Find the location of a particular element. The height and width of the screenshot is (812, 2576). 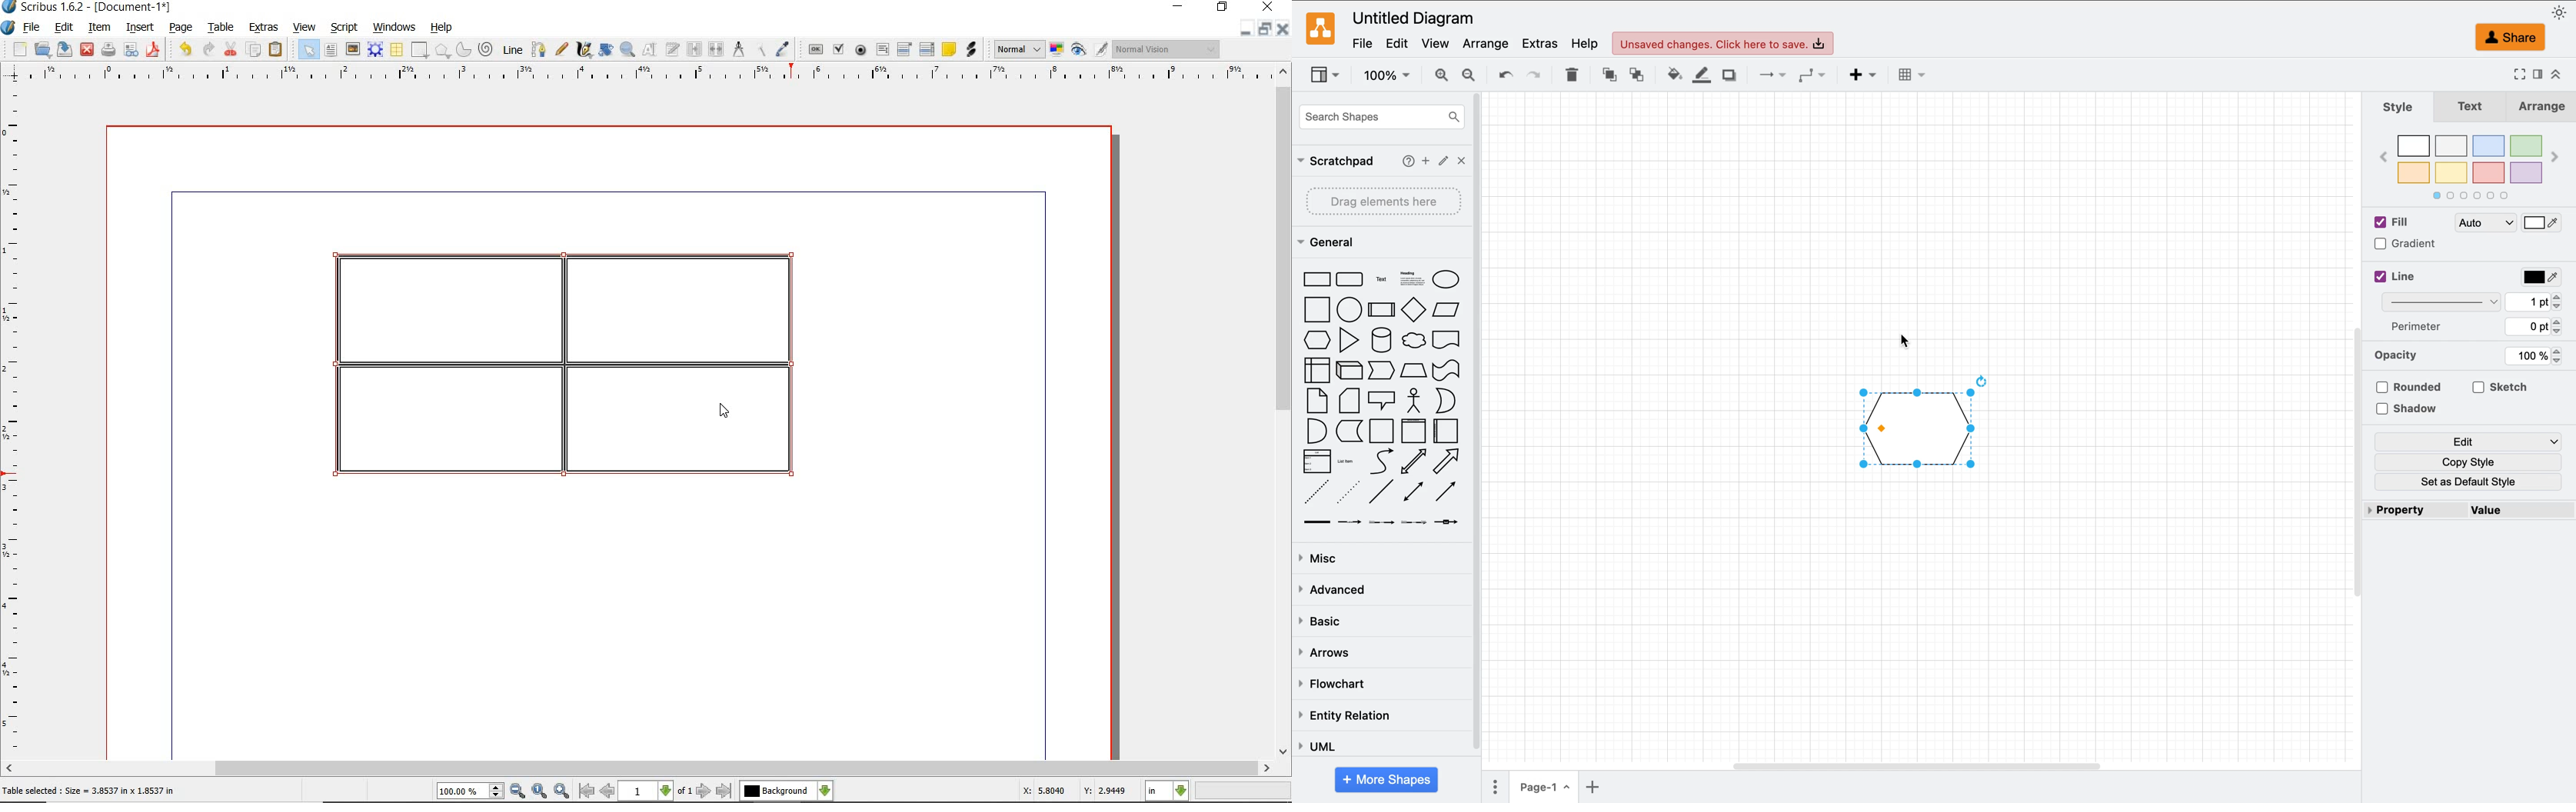

extras is located at coordinates (264, 28).